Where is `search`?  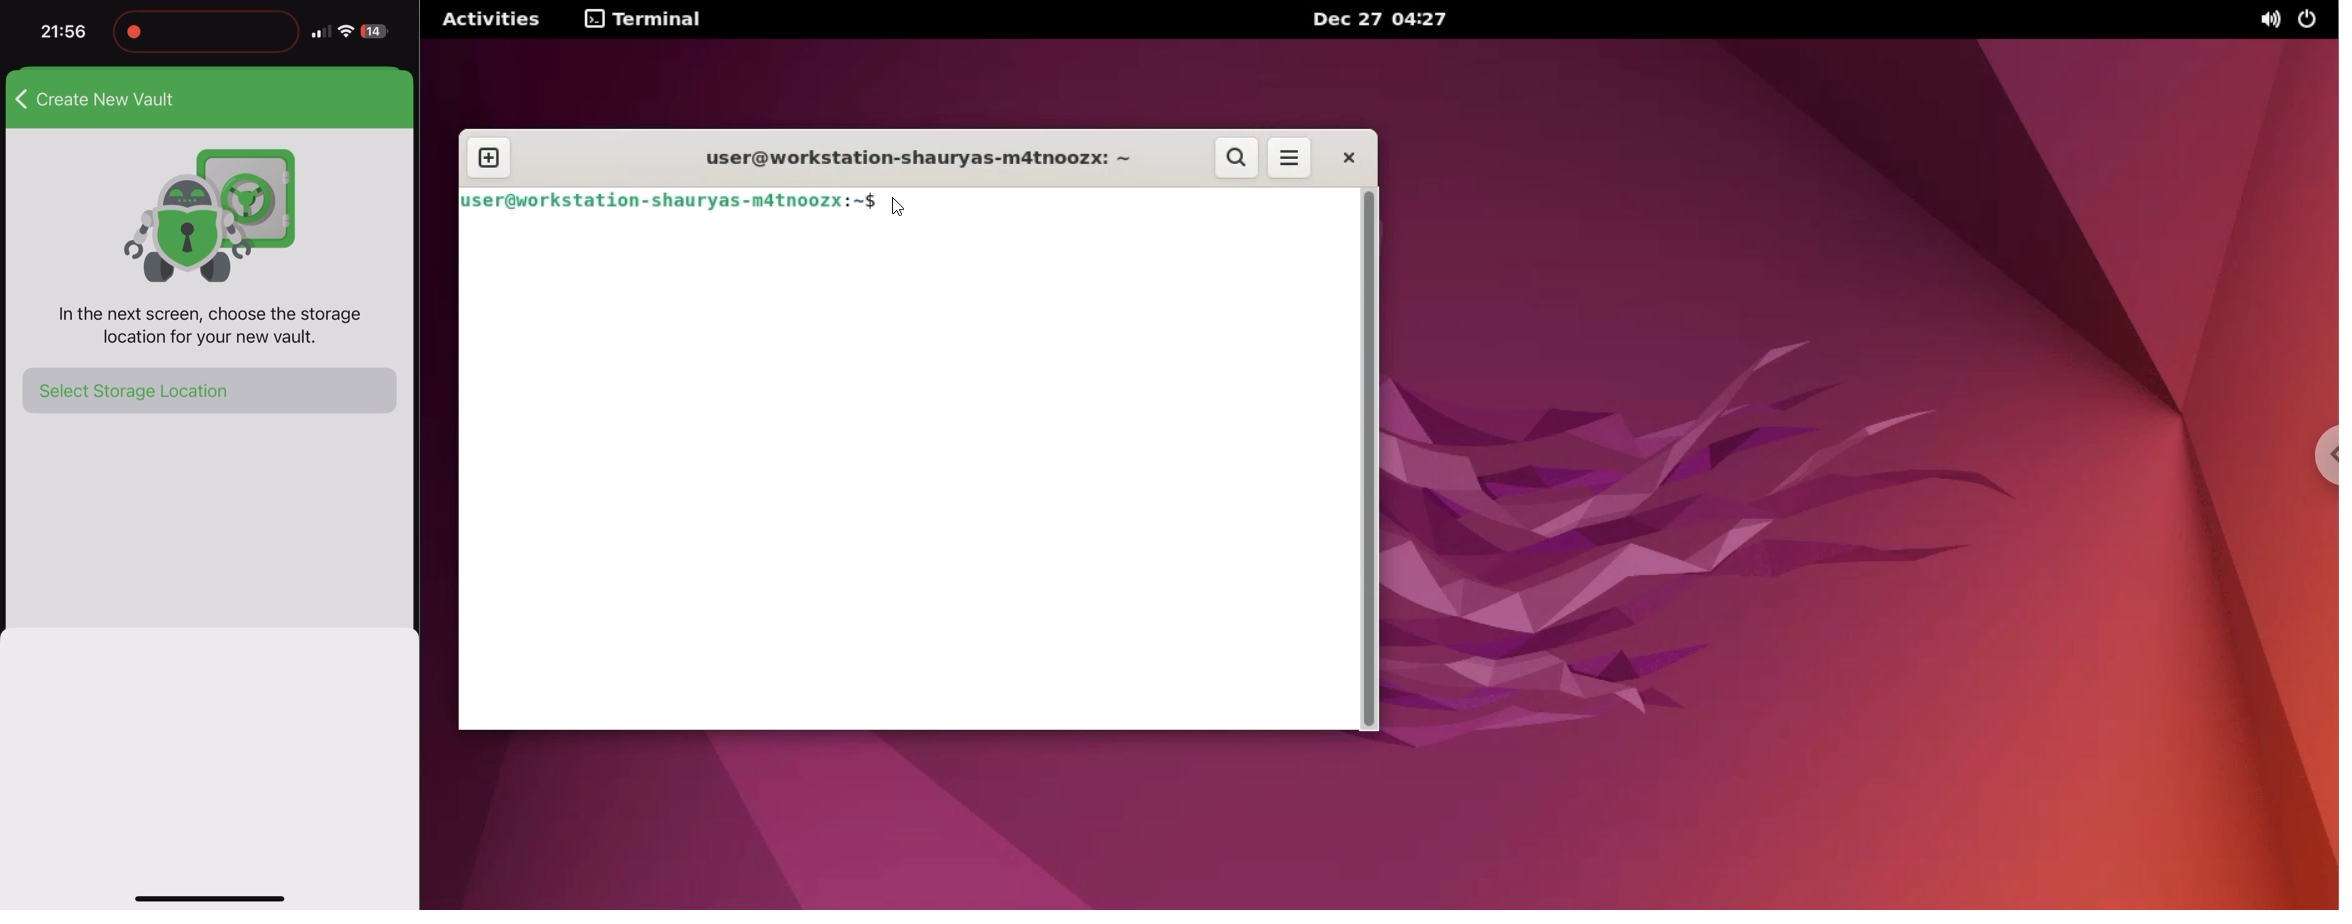
search is located at coordinates (1231, 158).